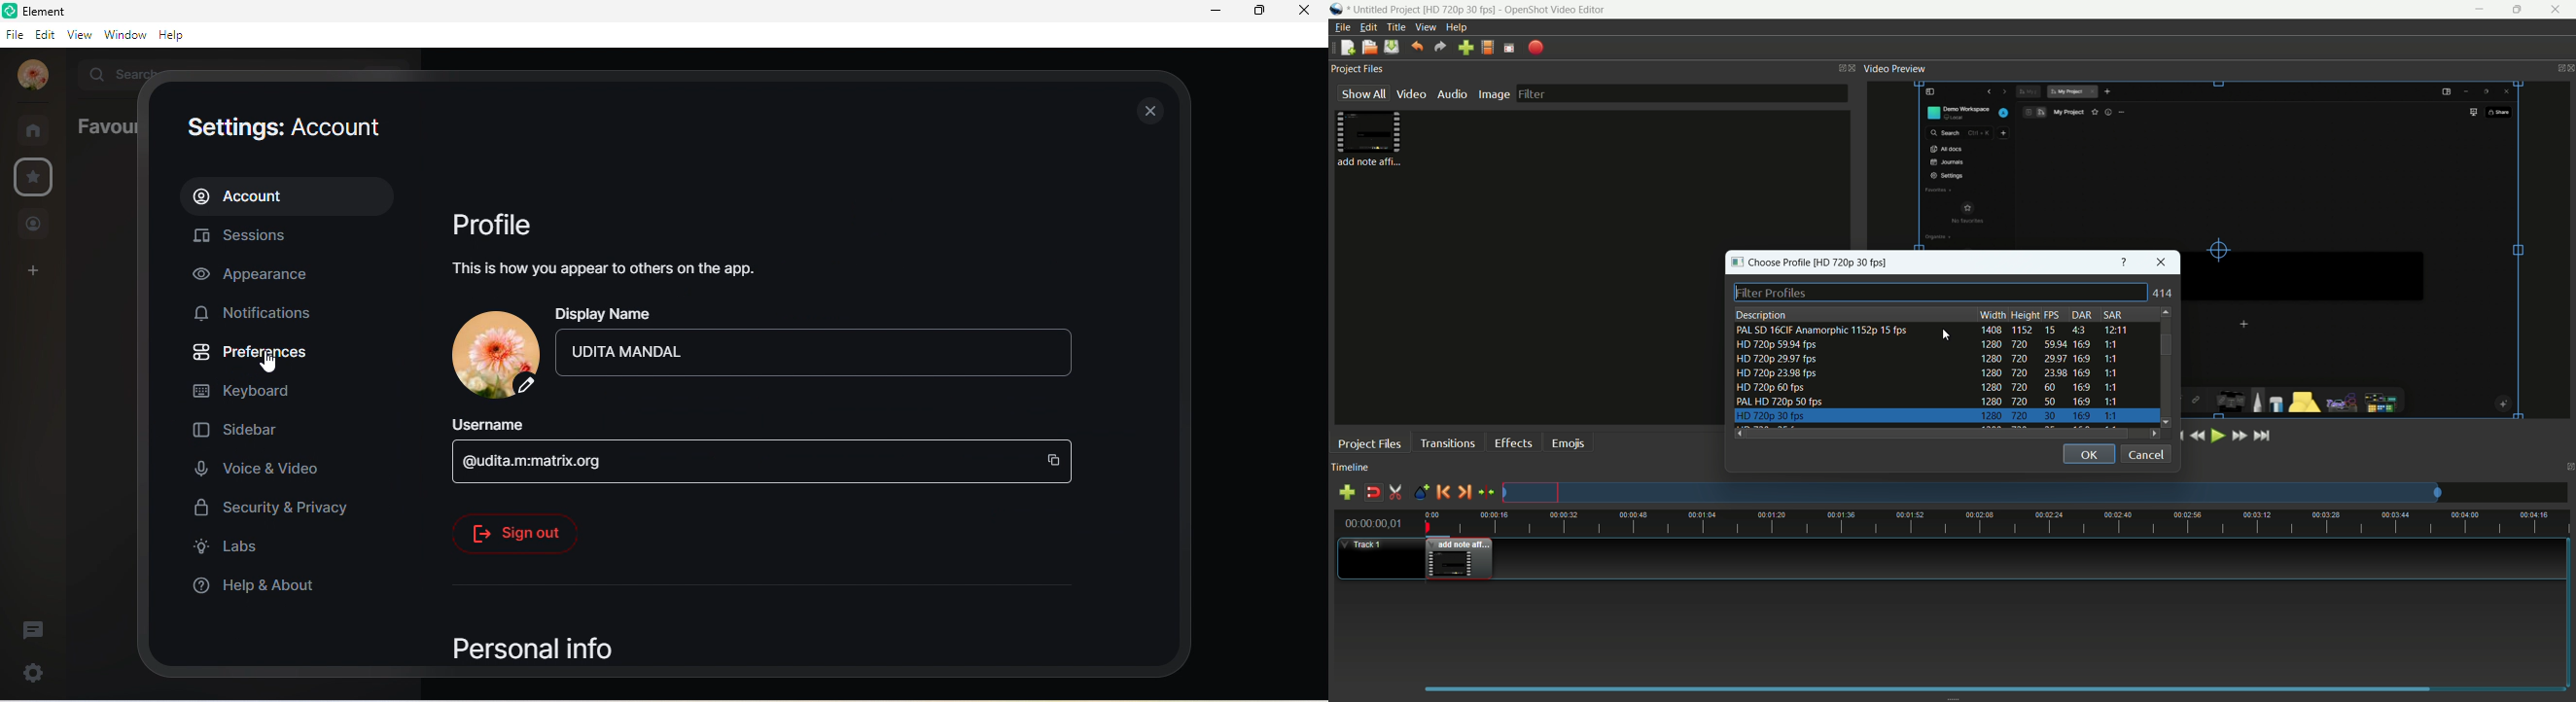 This screenshot has height=728, width=2576. I want to click on @udita.m.matrix.org, so click(766, 466).